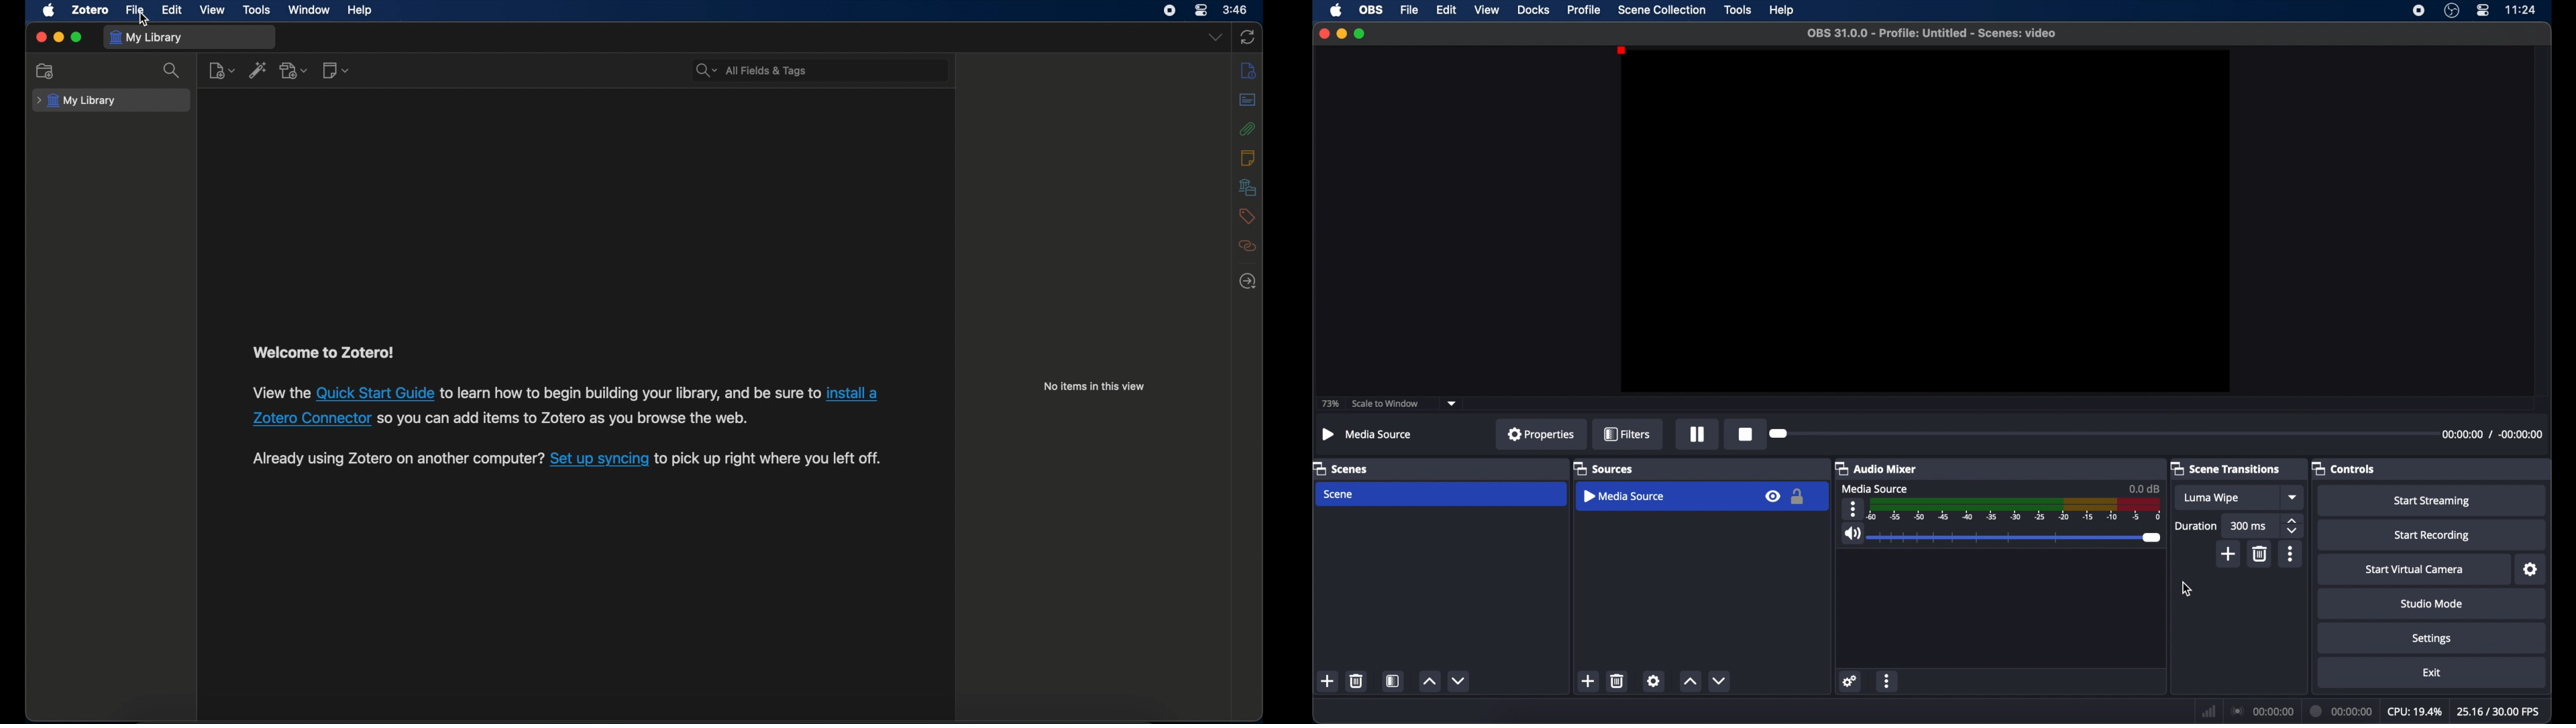  What do you see at coordinates (294, 70) in the screenshot?
I see `add attachment` at bounding box center [294, 70].